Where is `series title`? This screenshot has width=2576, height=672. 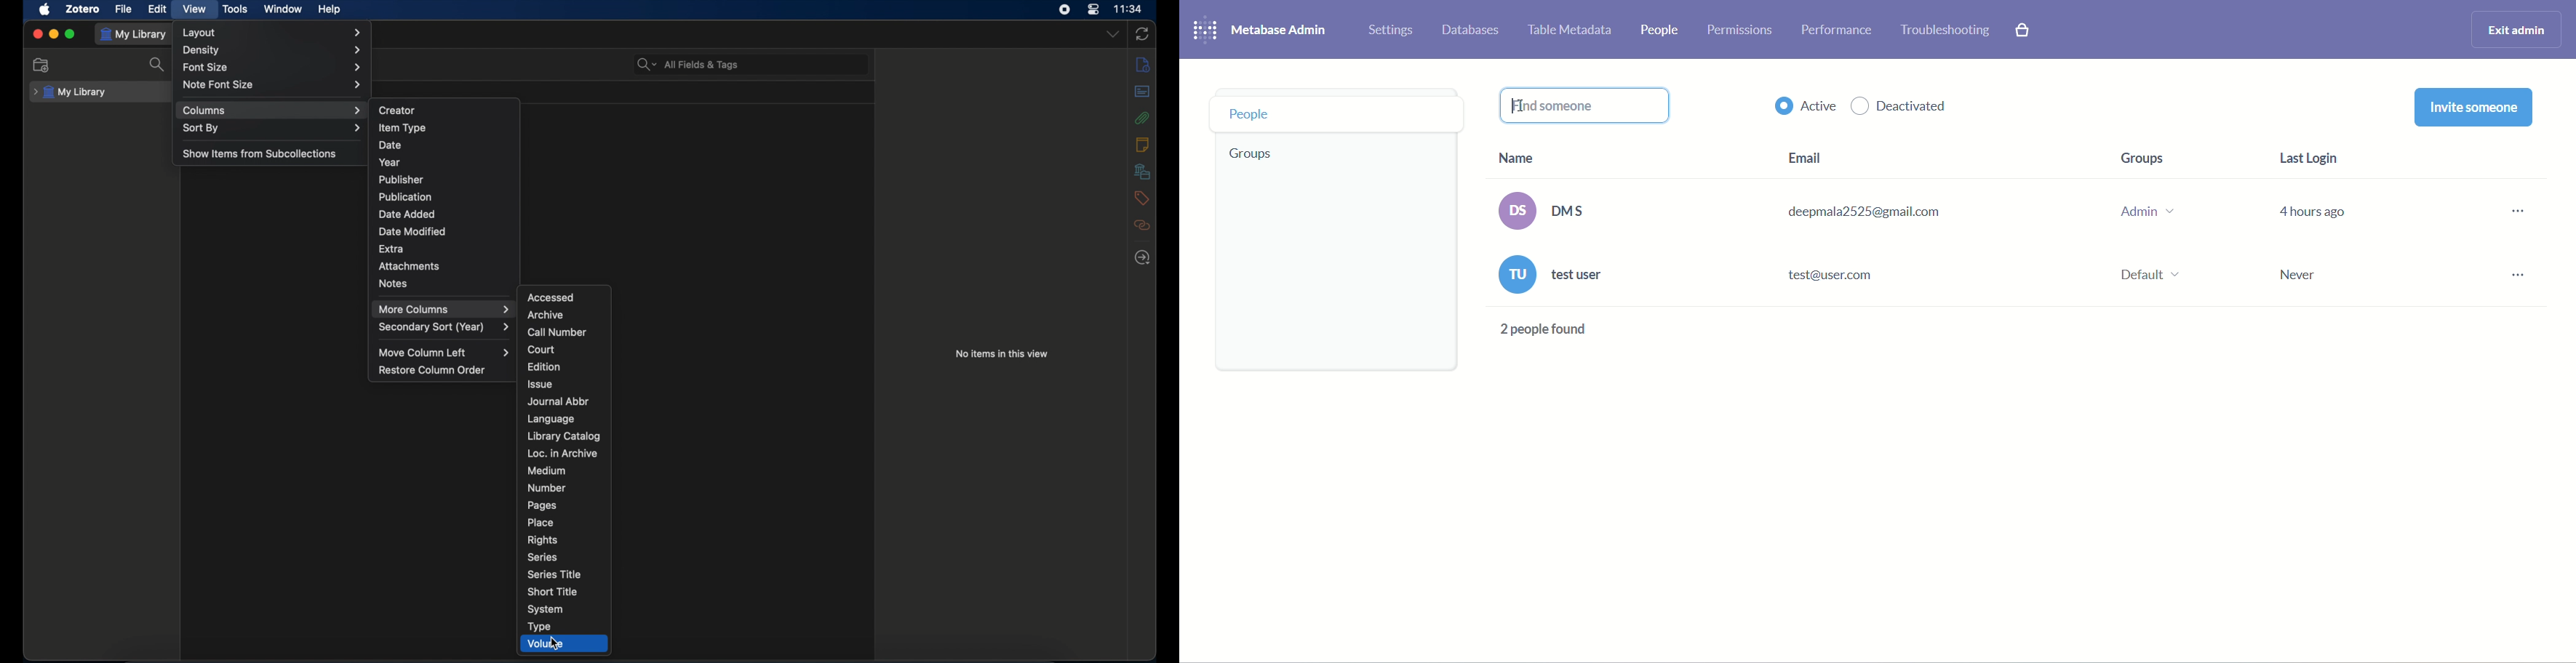
series title is located at coordinates (553, 575).